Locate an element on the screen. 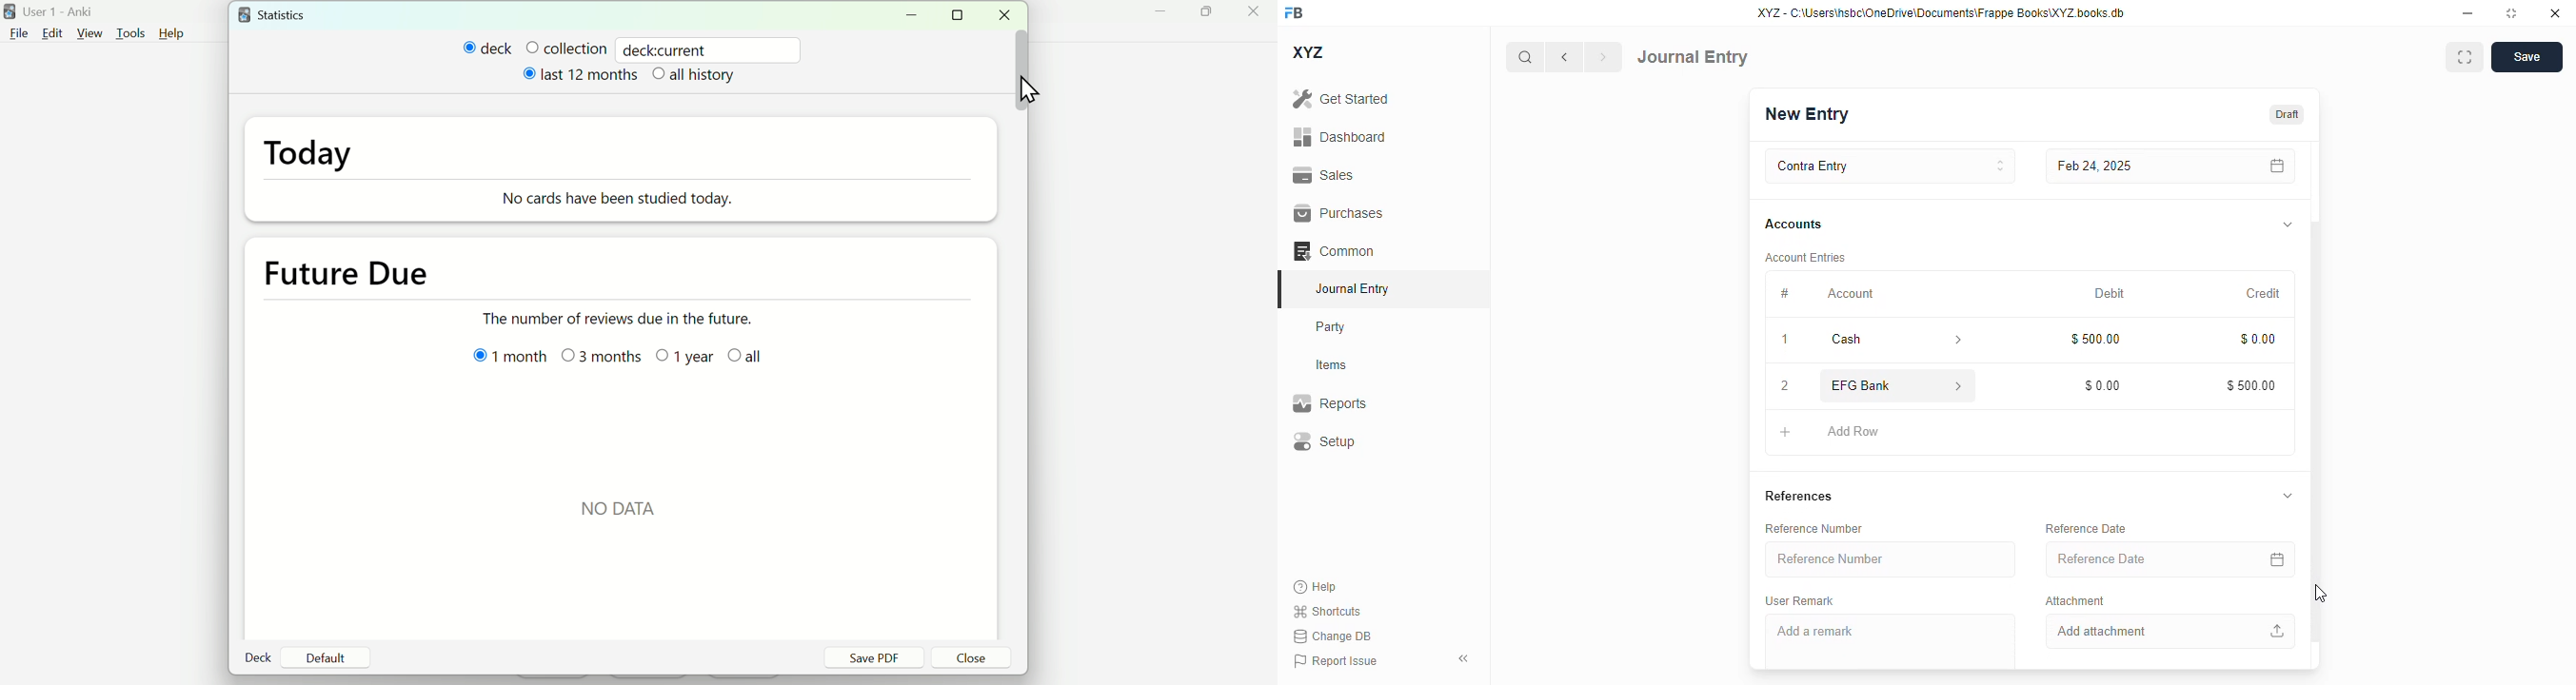  reference number is located at coordinates (1814, 529).